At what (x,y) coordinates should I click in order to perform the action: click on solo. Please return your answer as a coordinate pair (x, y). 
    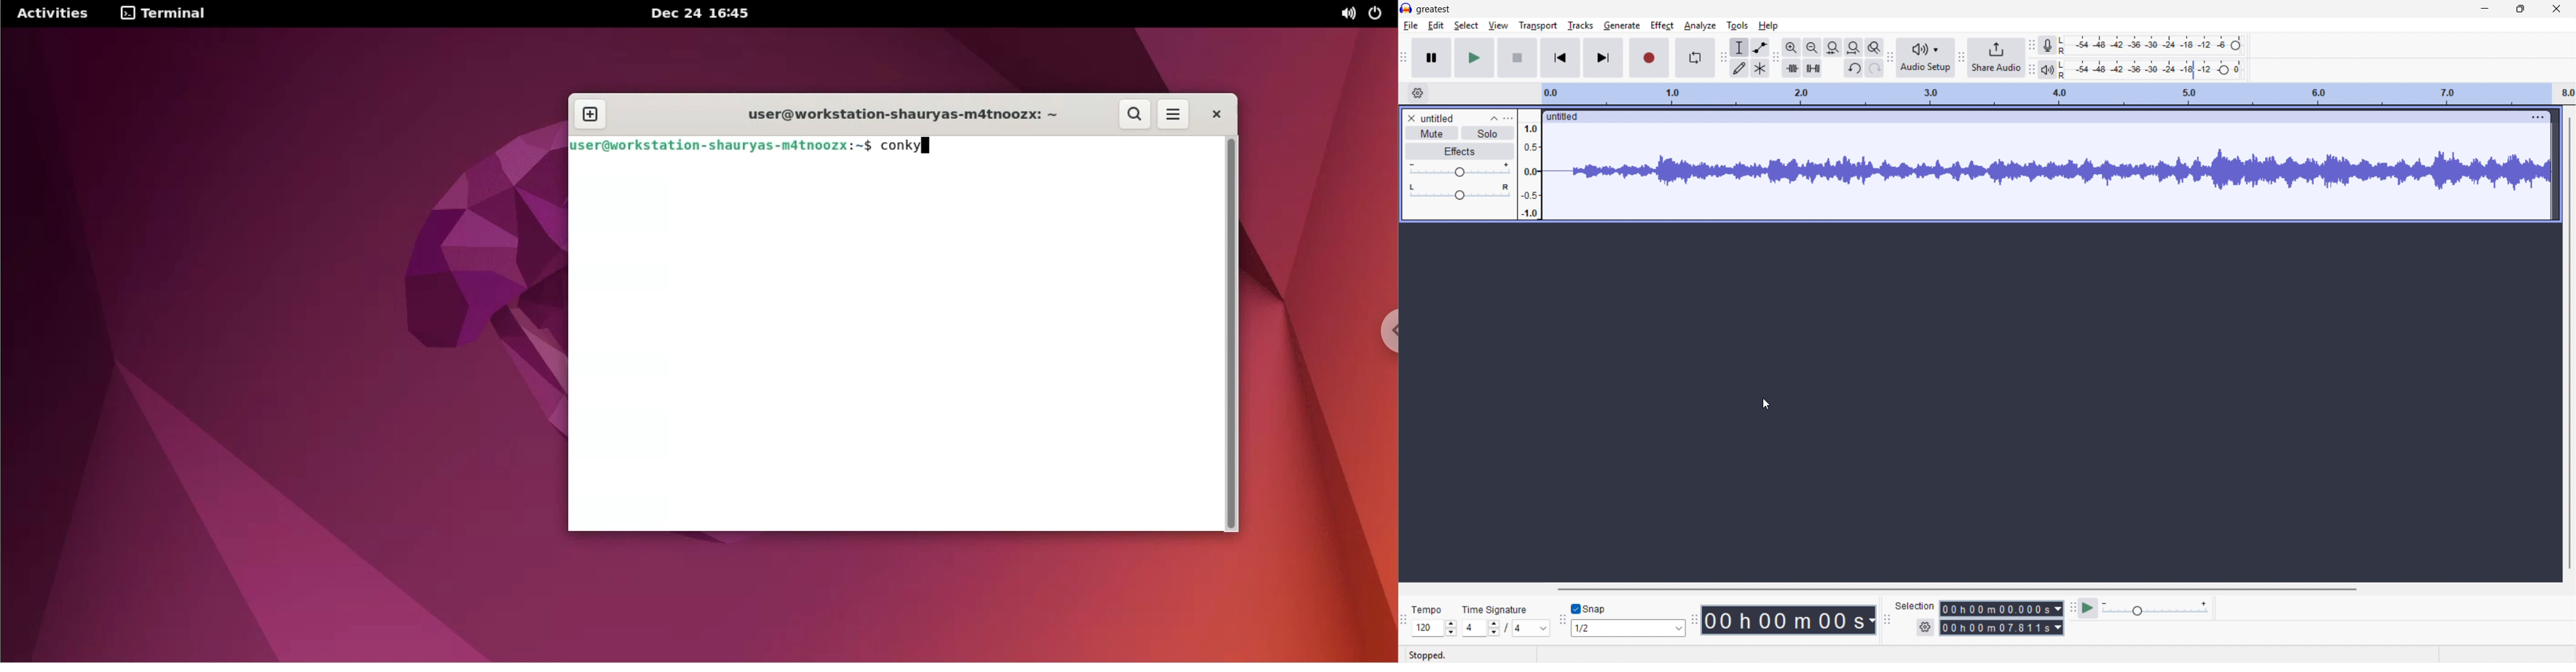
    Looking at the image, I should click on (1487, 134).